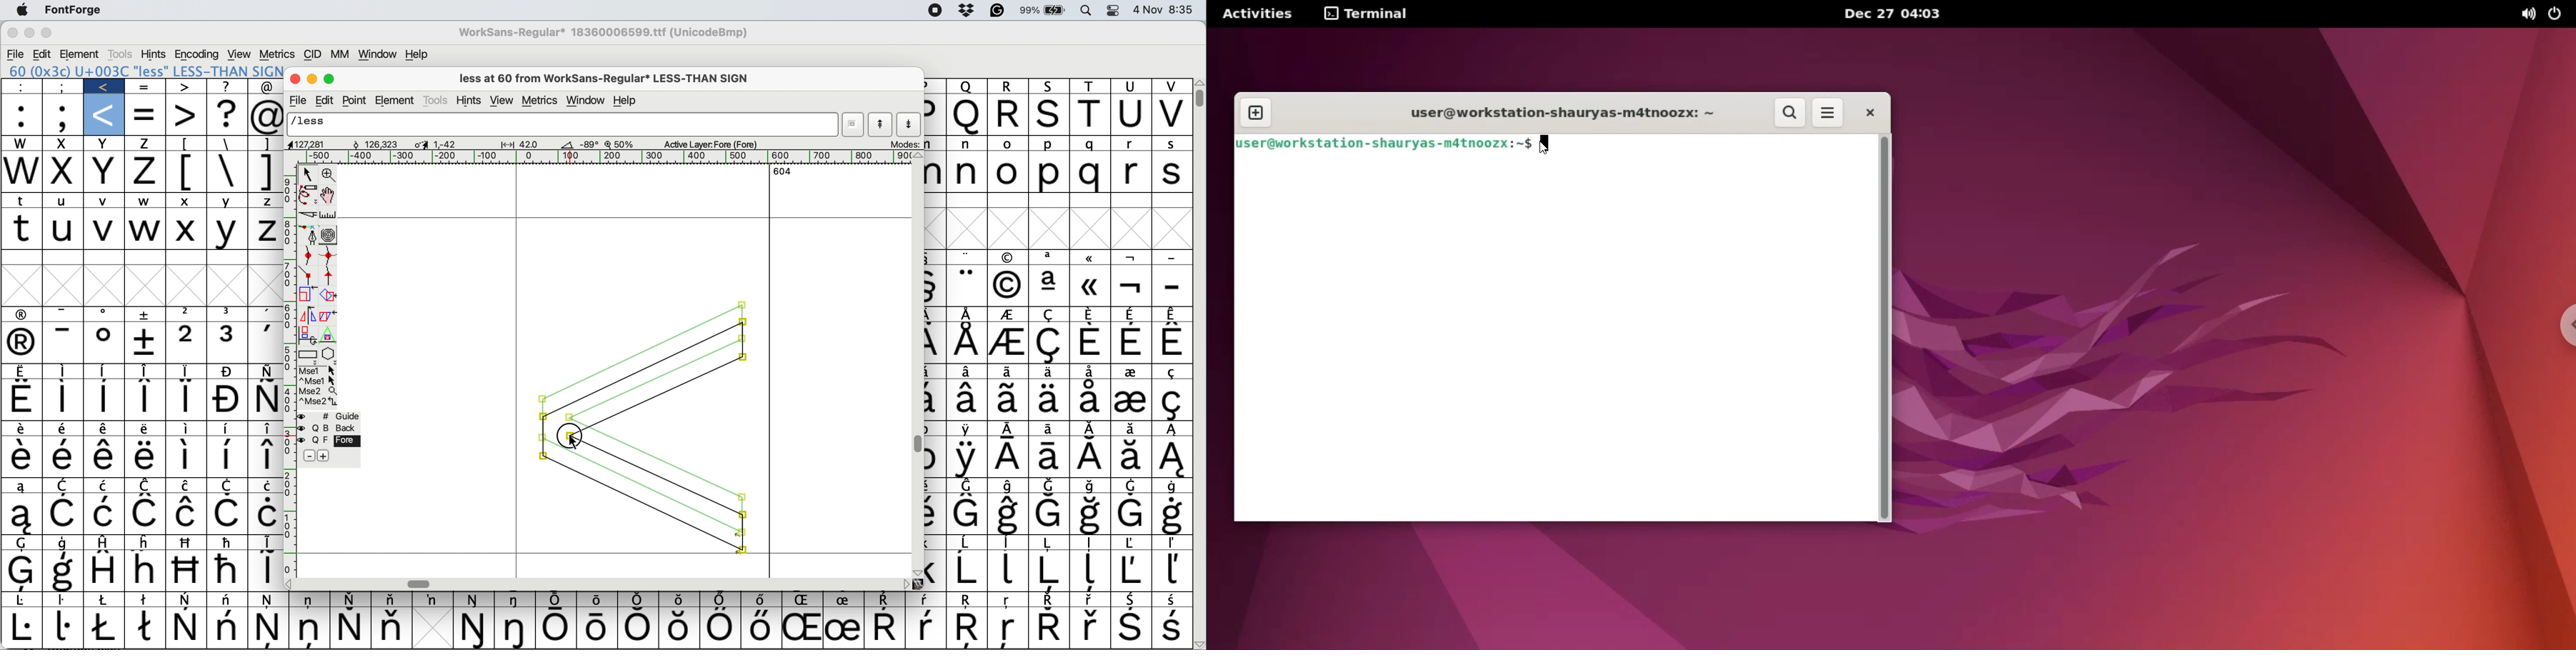  I want to click on ;, so click(63, 87).